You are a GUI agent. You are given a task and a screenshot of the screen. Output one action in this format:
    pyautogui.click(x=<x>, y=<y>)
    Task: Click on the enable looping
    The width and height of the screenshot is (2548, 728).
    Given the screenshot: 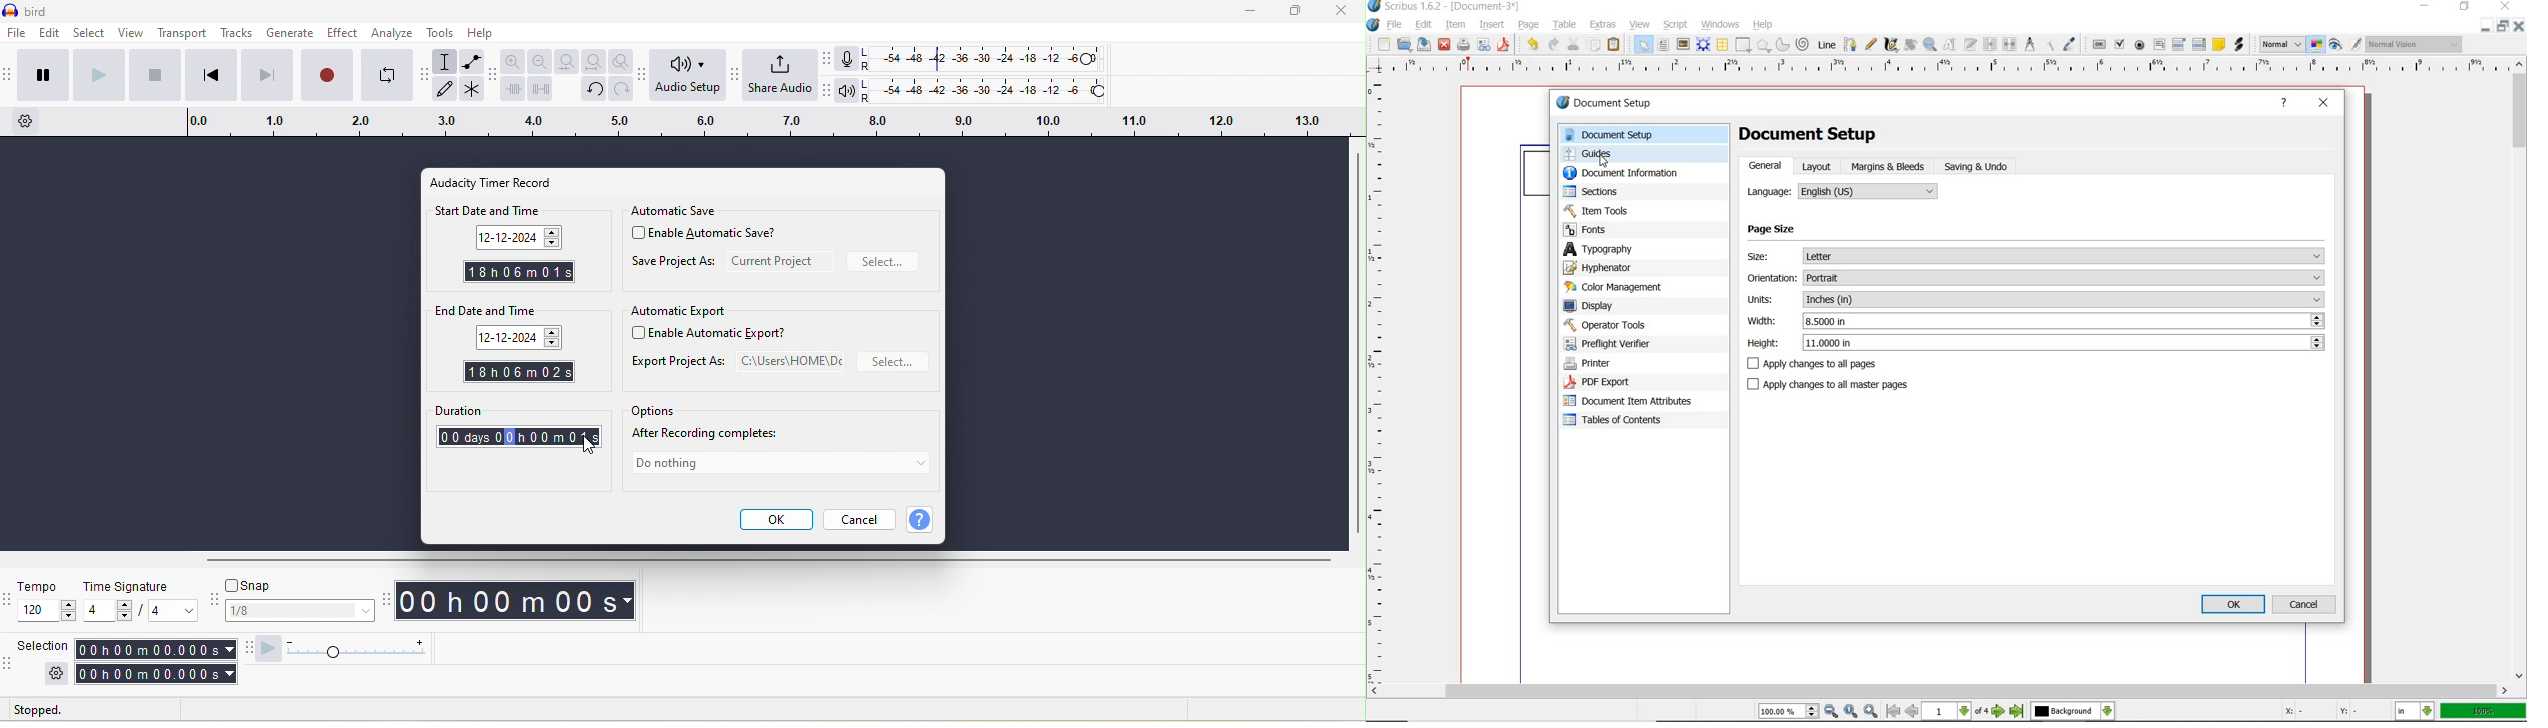 What is the action you would take?
    pyautogui.click(x=383, y=78)
    